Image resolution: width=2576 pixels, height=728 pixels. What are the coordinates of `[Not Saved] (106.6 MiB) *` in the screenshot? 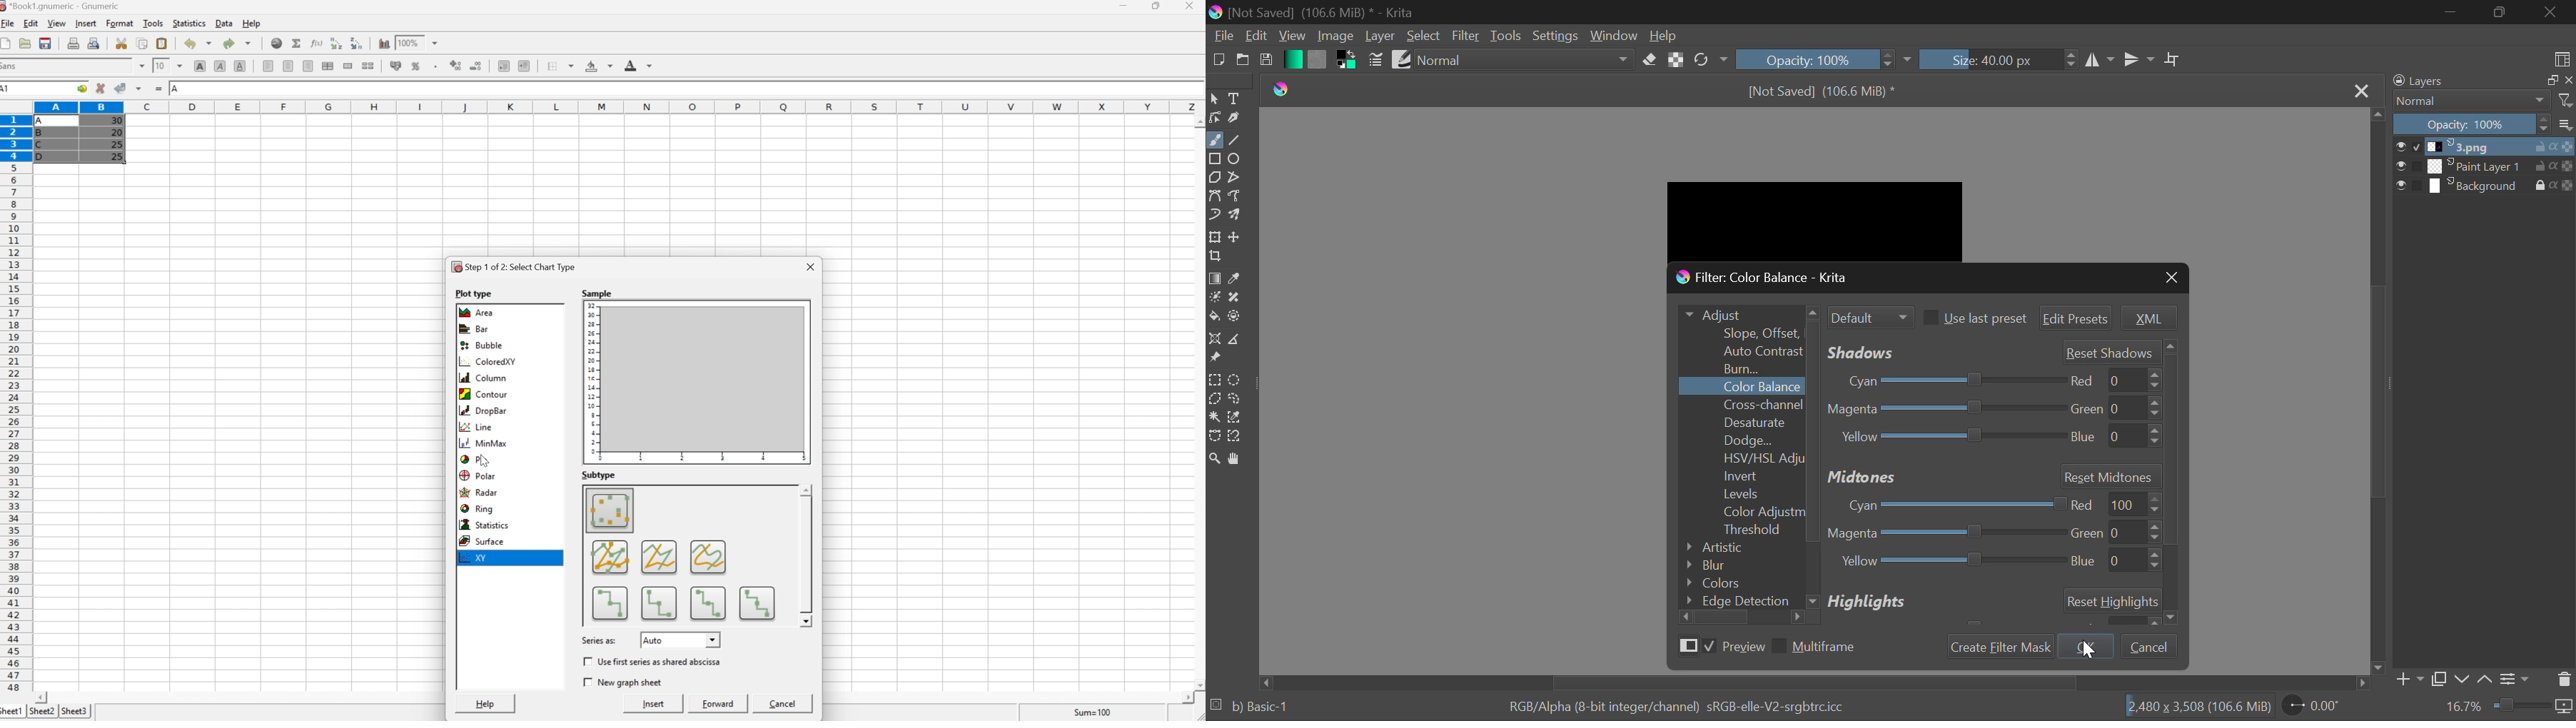 It's located at (1816, 90).